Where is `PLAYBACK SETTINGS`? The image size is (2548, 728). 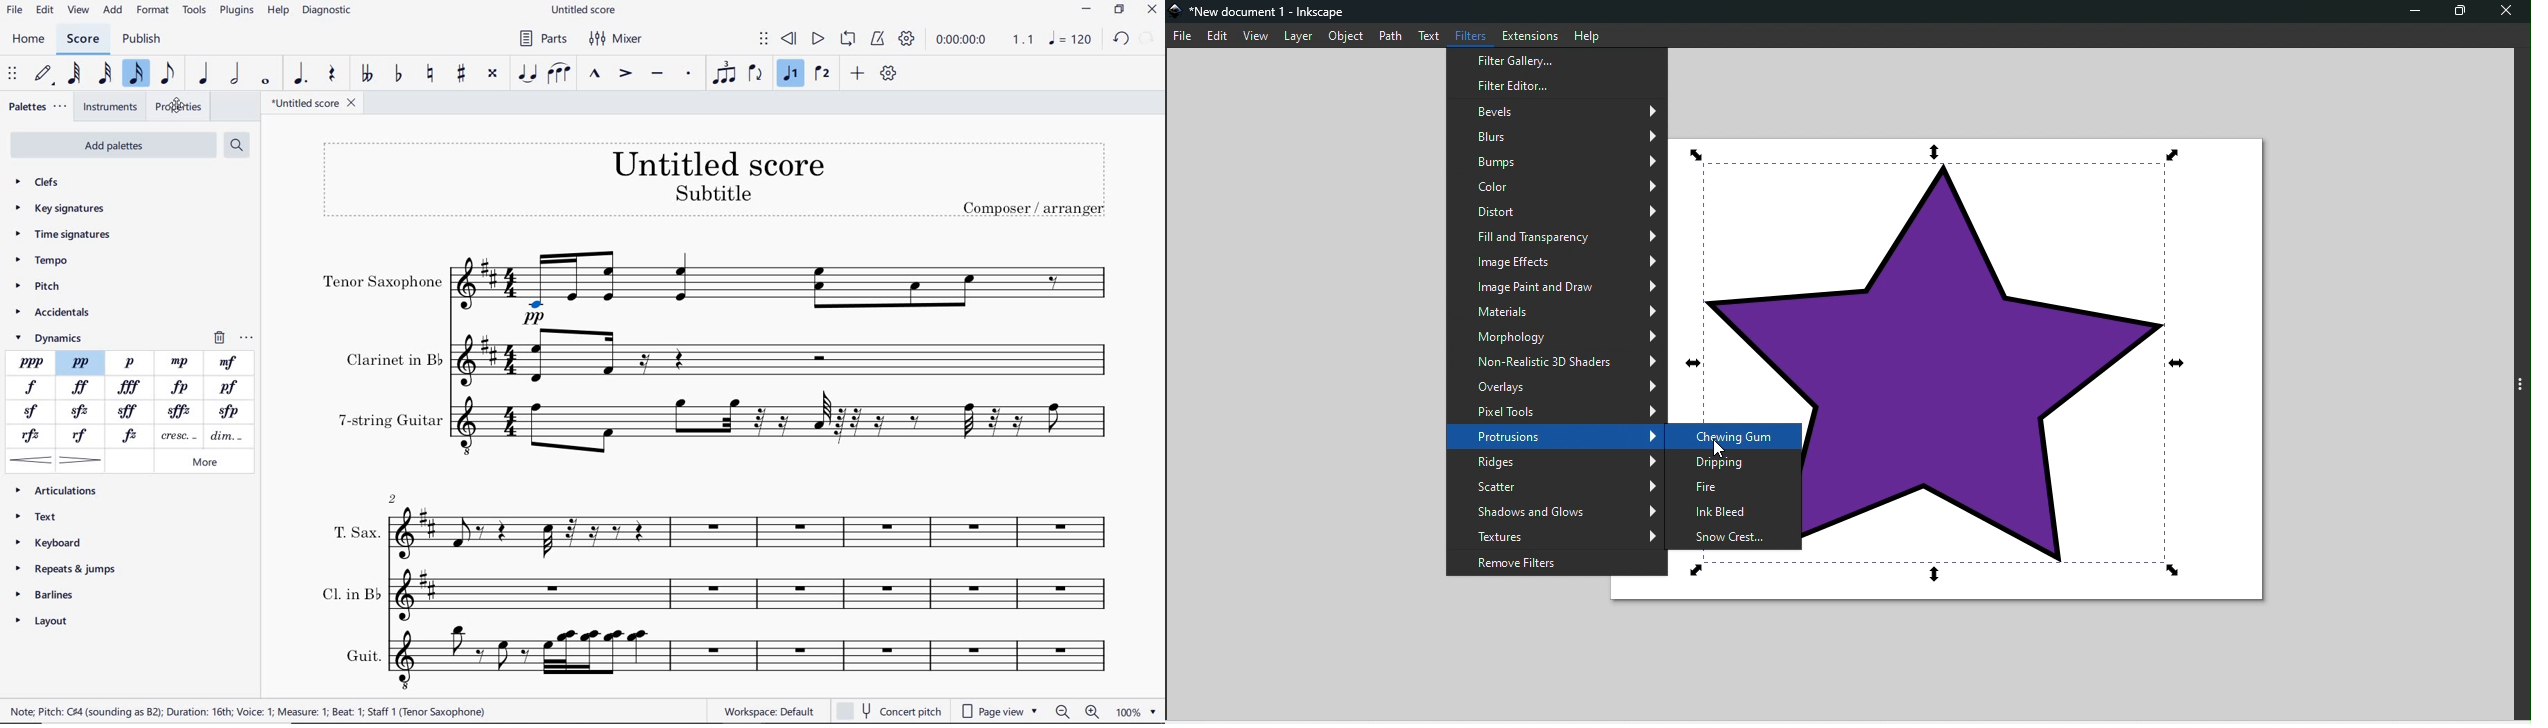
PLAYBACK SETTINGS is located at coordinates (908, 39).